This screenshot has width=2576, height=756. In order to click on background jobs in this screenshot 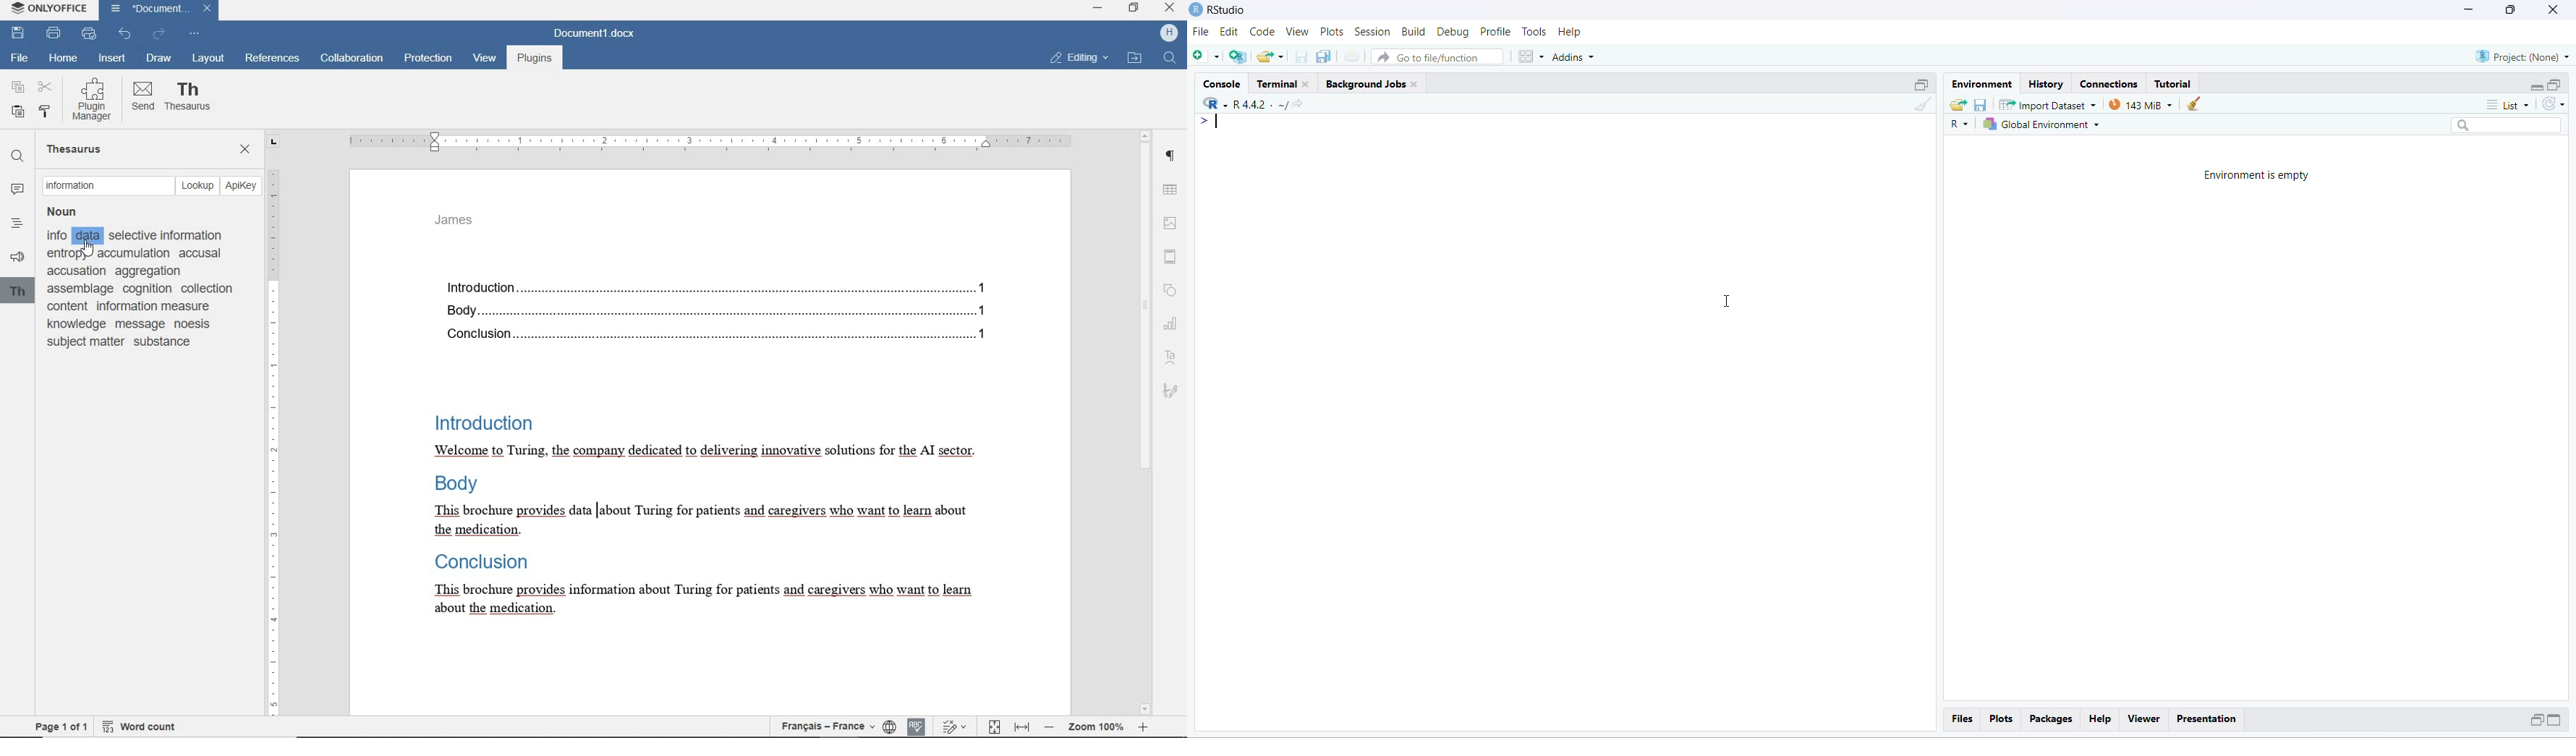, I will do `click(1365, 86)`.